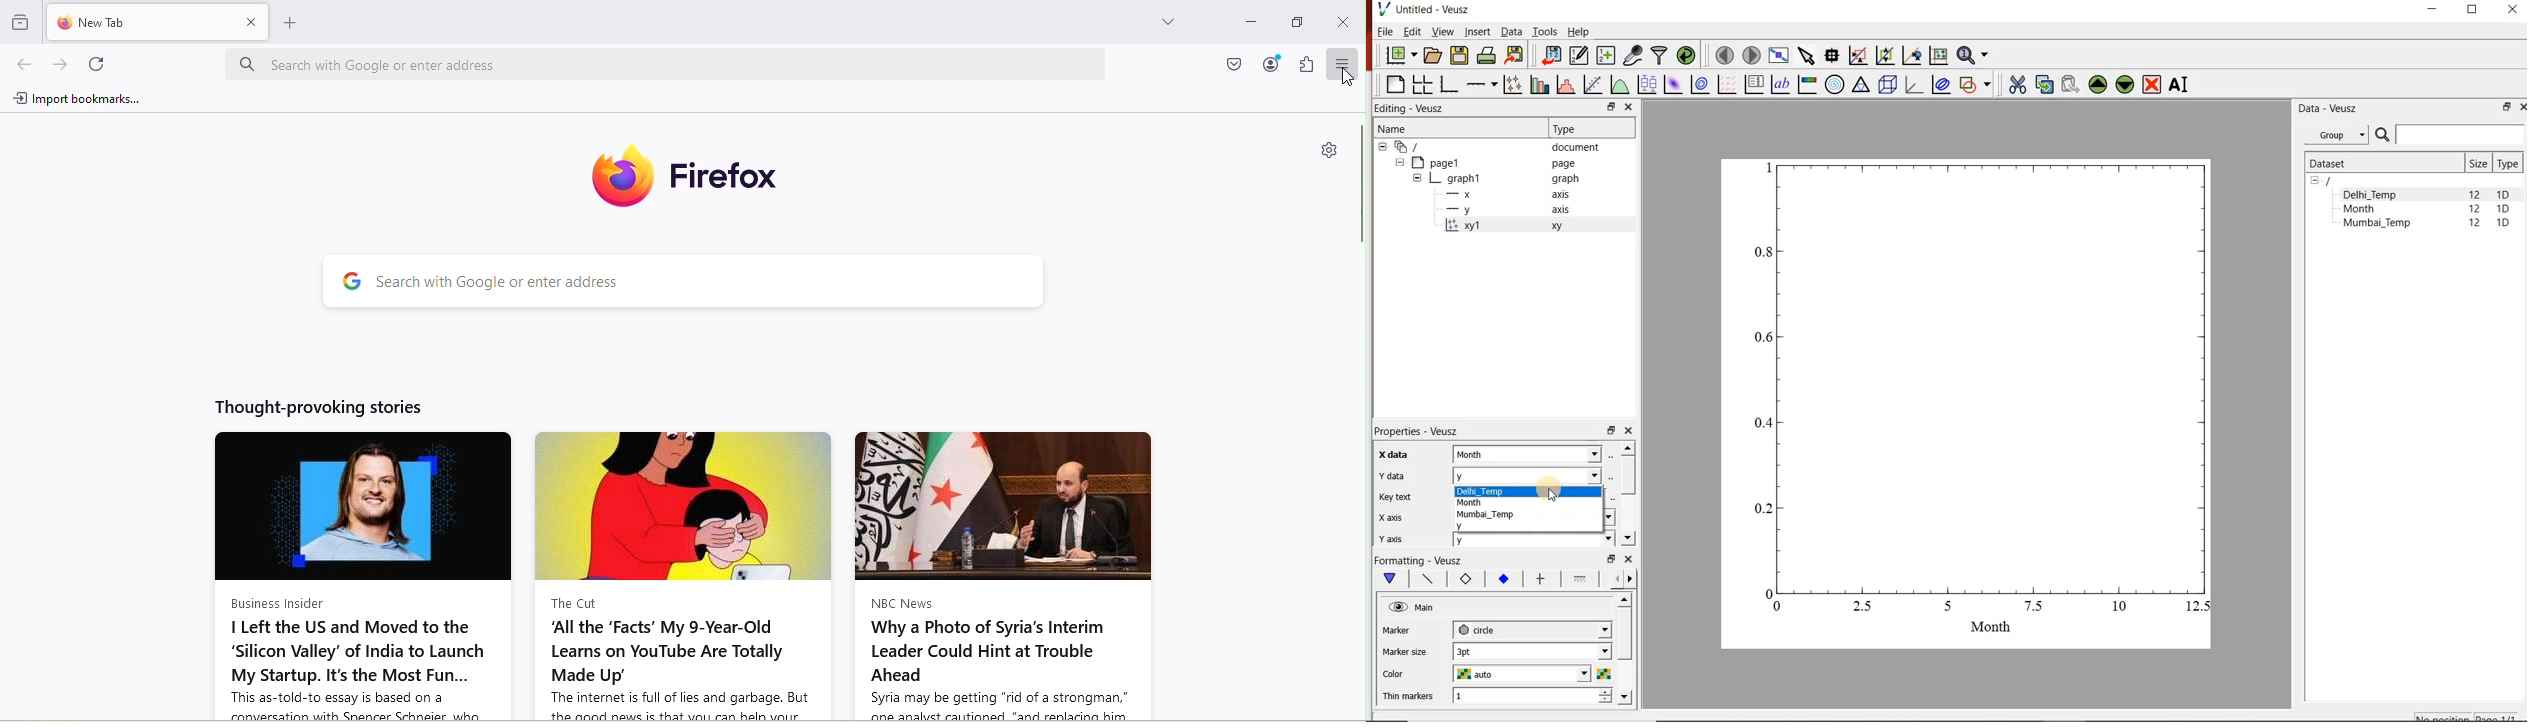 This screenshot has height=728, width=2548. I want to click on Minor ticks, so click(1581, 579).